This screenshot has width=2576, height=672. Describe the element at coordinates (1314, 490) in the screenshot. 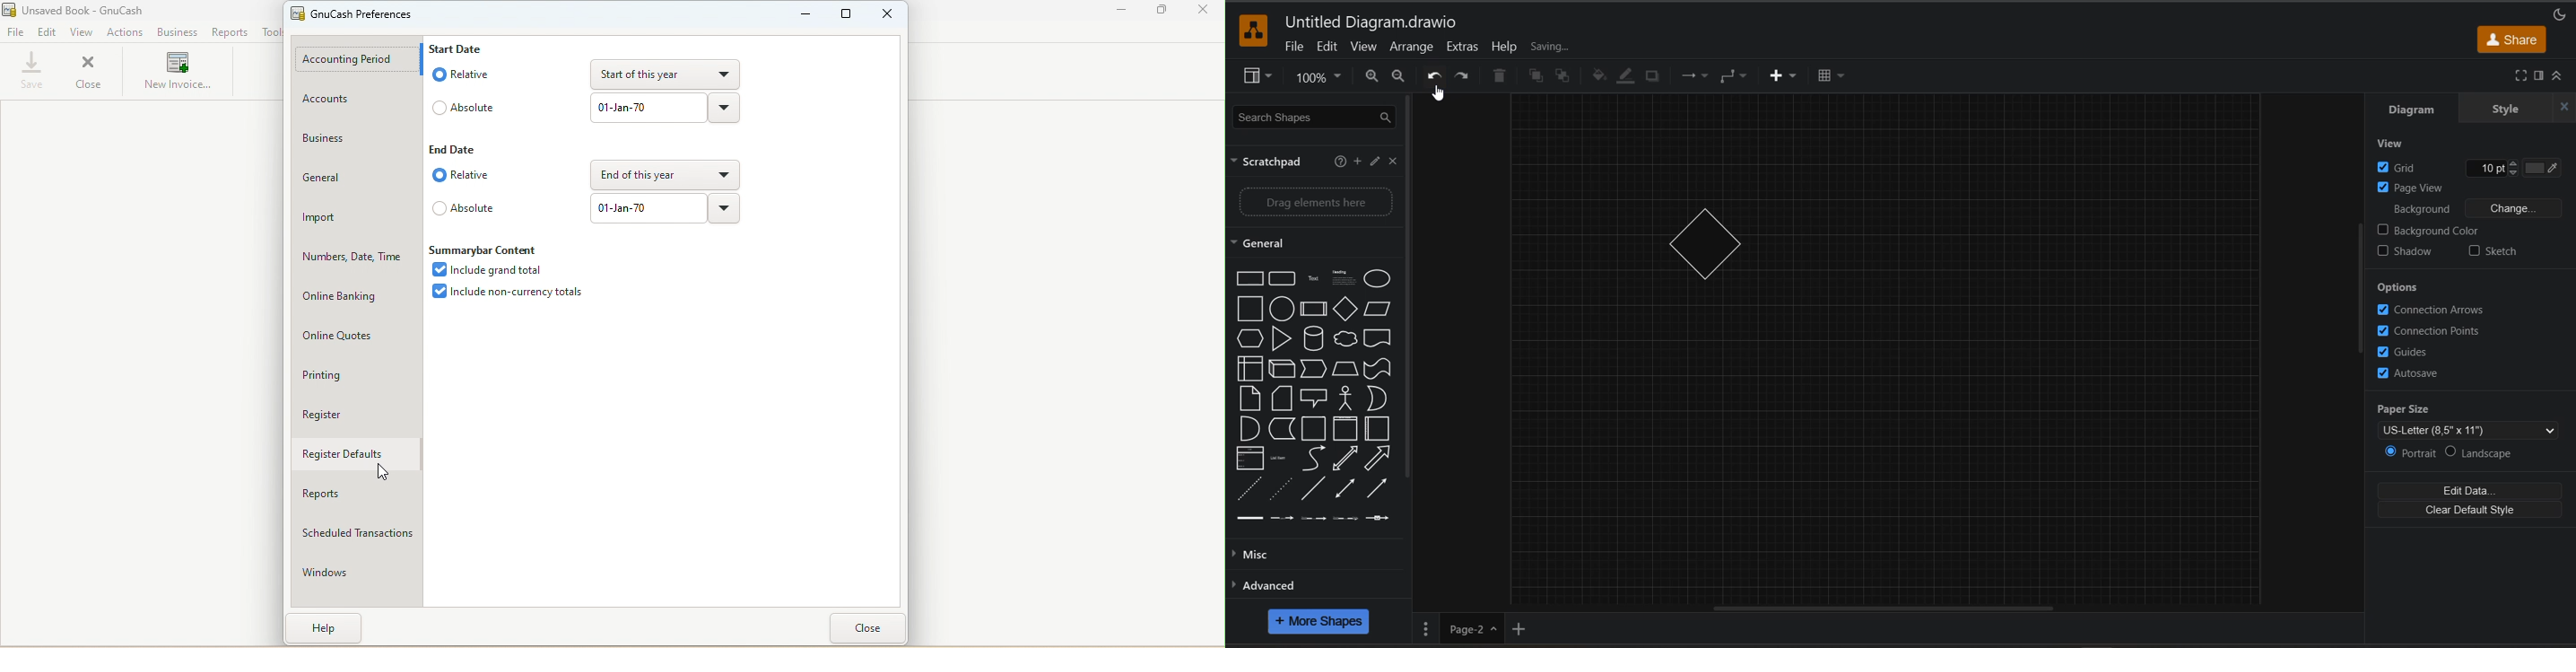

I see `Line` at that location.